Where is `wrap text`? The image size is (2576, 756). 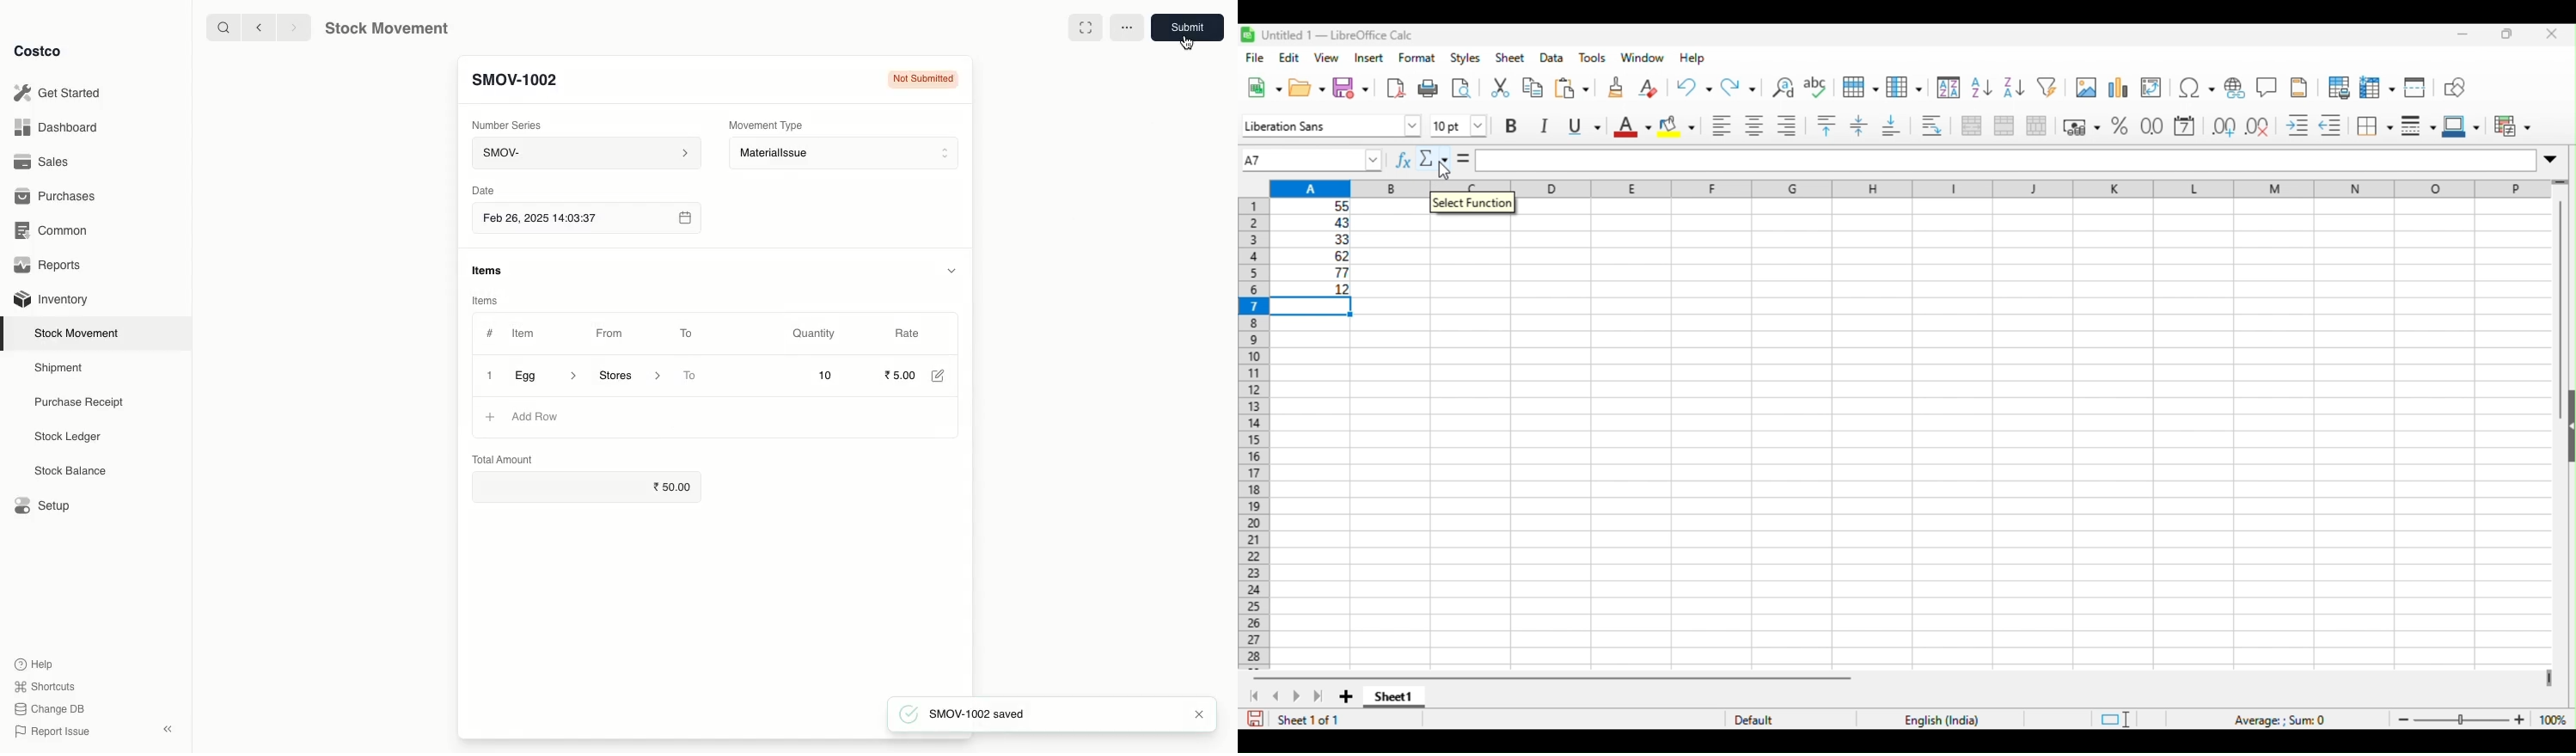 wrap text is located at coordinates (1935, 126).